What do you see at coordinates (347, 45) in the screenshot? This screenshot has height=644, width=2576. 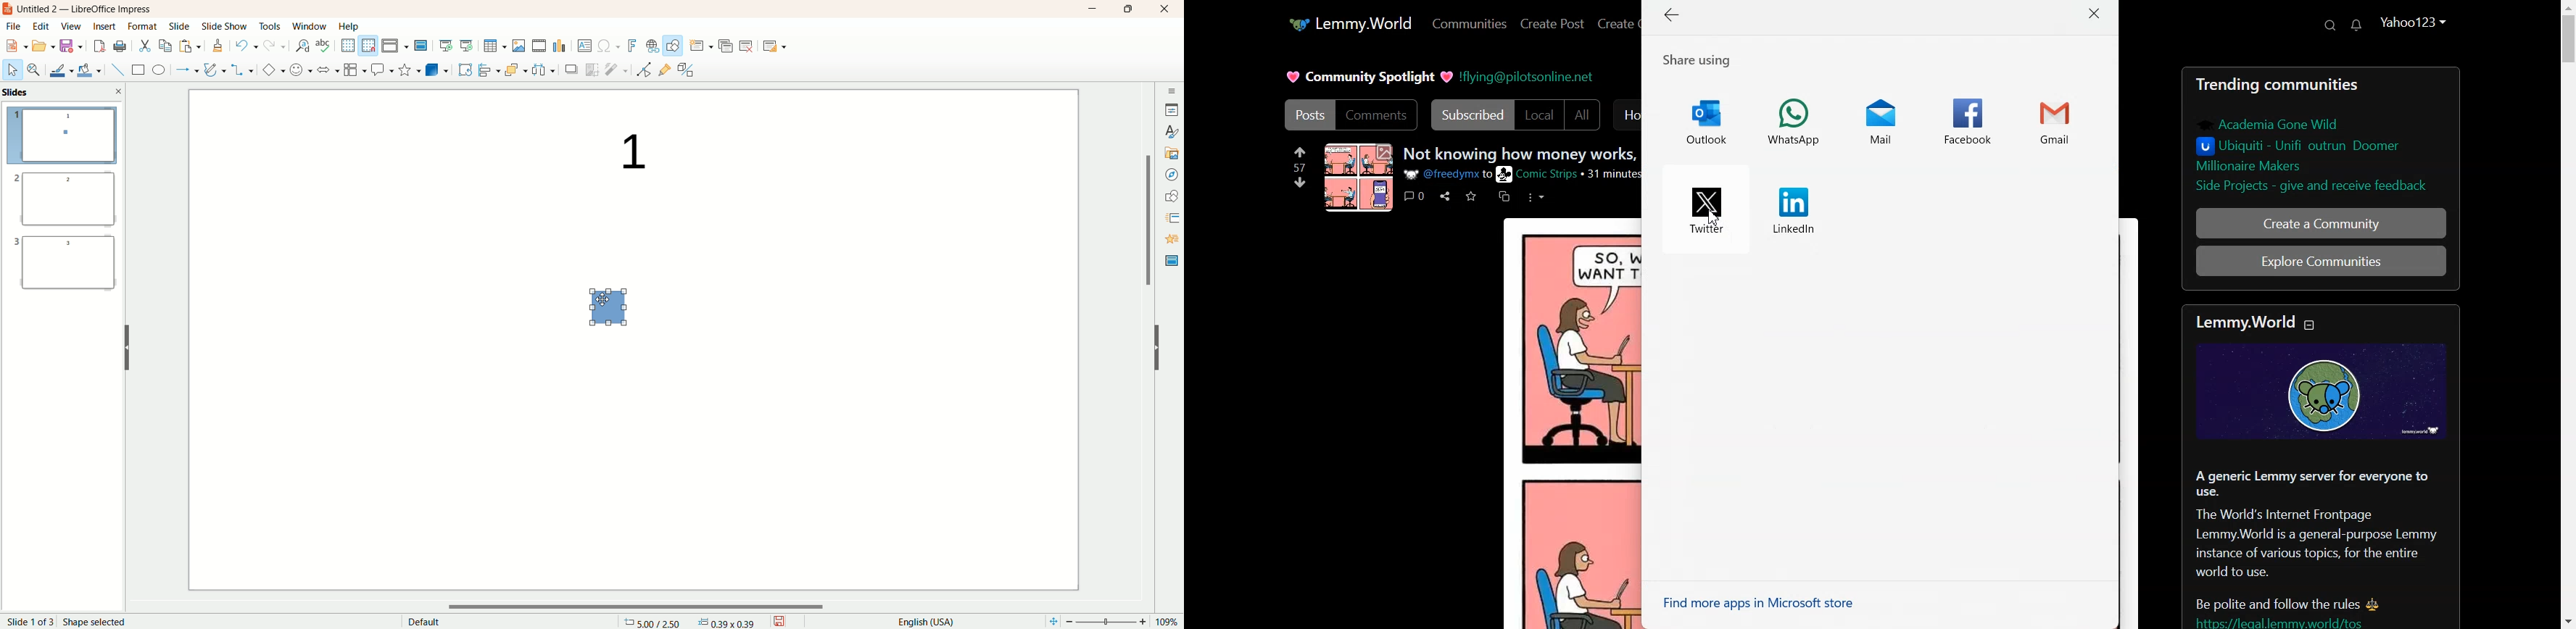 I see `show grid` at bounding box center [347, 45].